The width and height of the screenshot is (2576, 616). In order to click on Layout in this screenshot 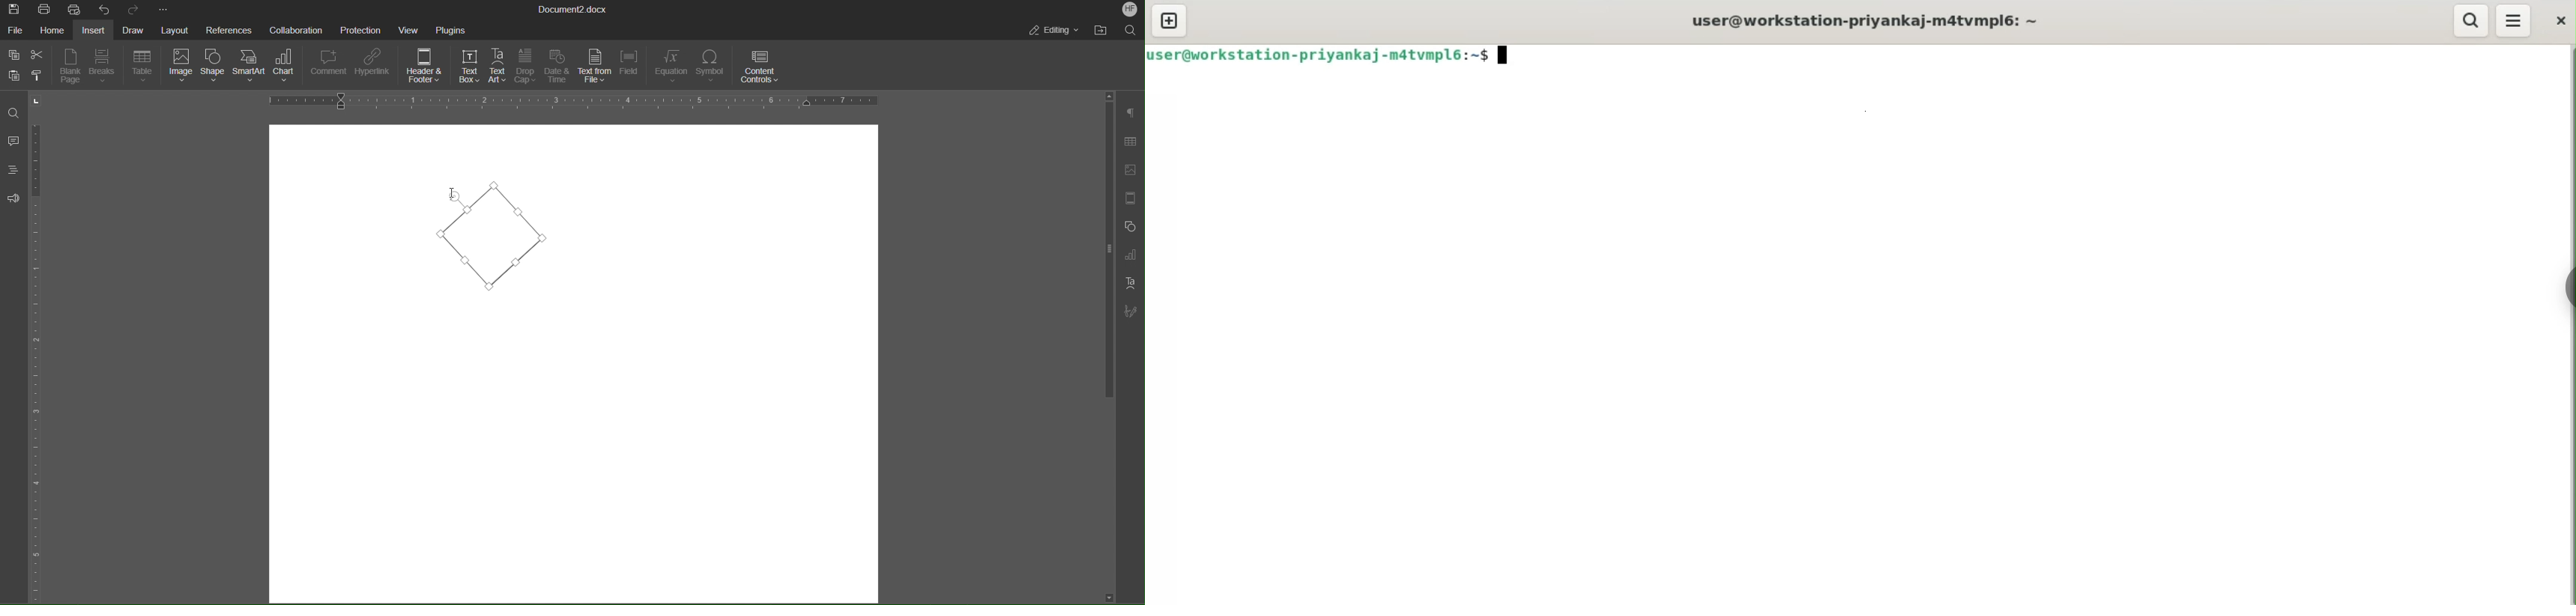, I will do `click(173, 30)`.